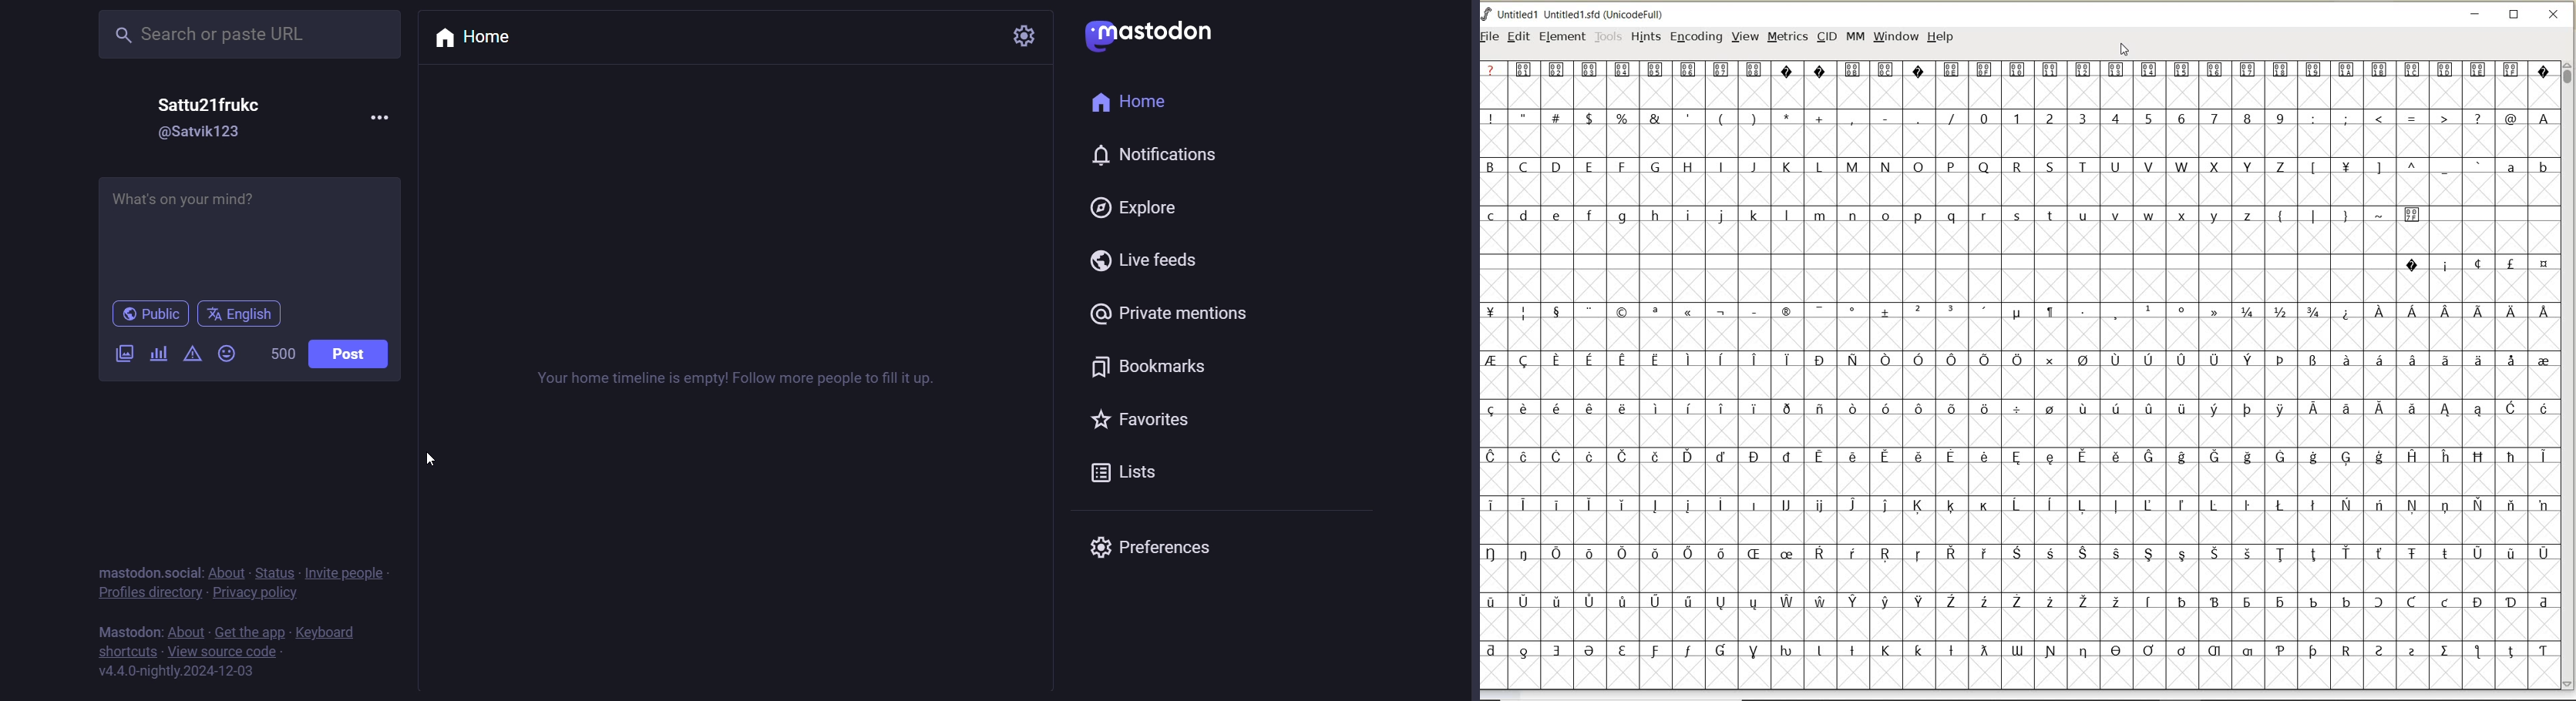  What do you see at coordinates (1562, 36) in the screenshot?
I see `ELEMENT` at bounding box center [1562, 36].